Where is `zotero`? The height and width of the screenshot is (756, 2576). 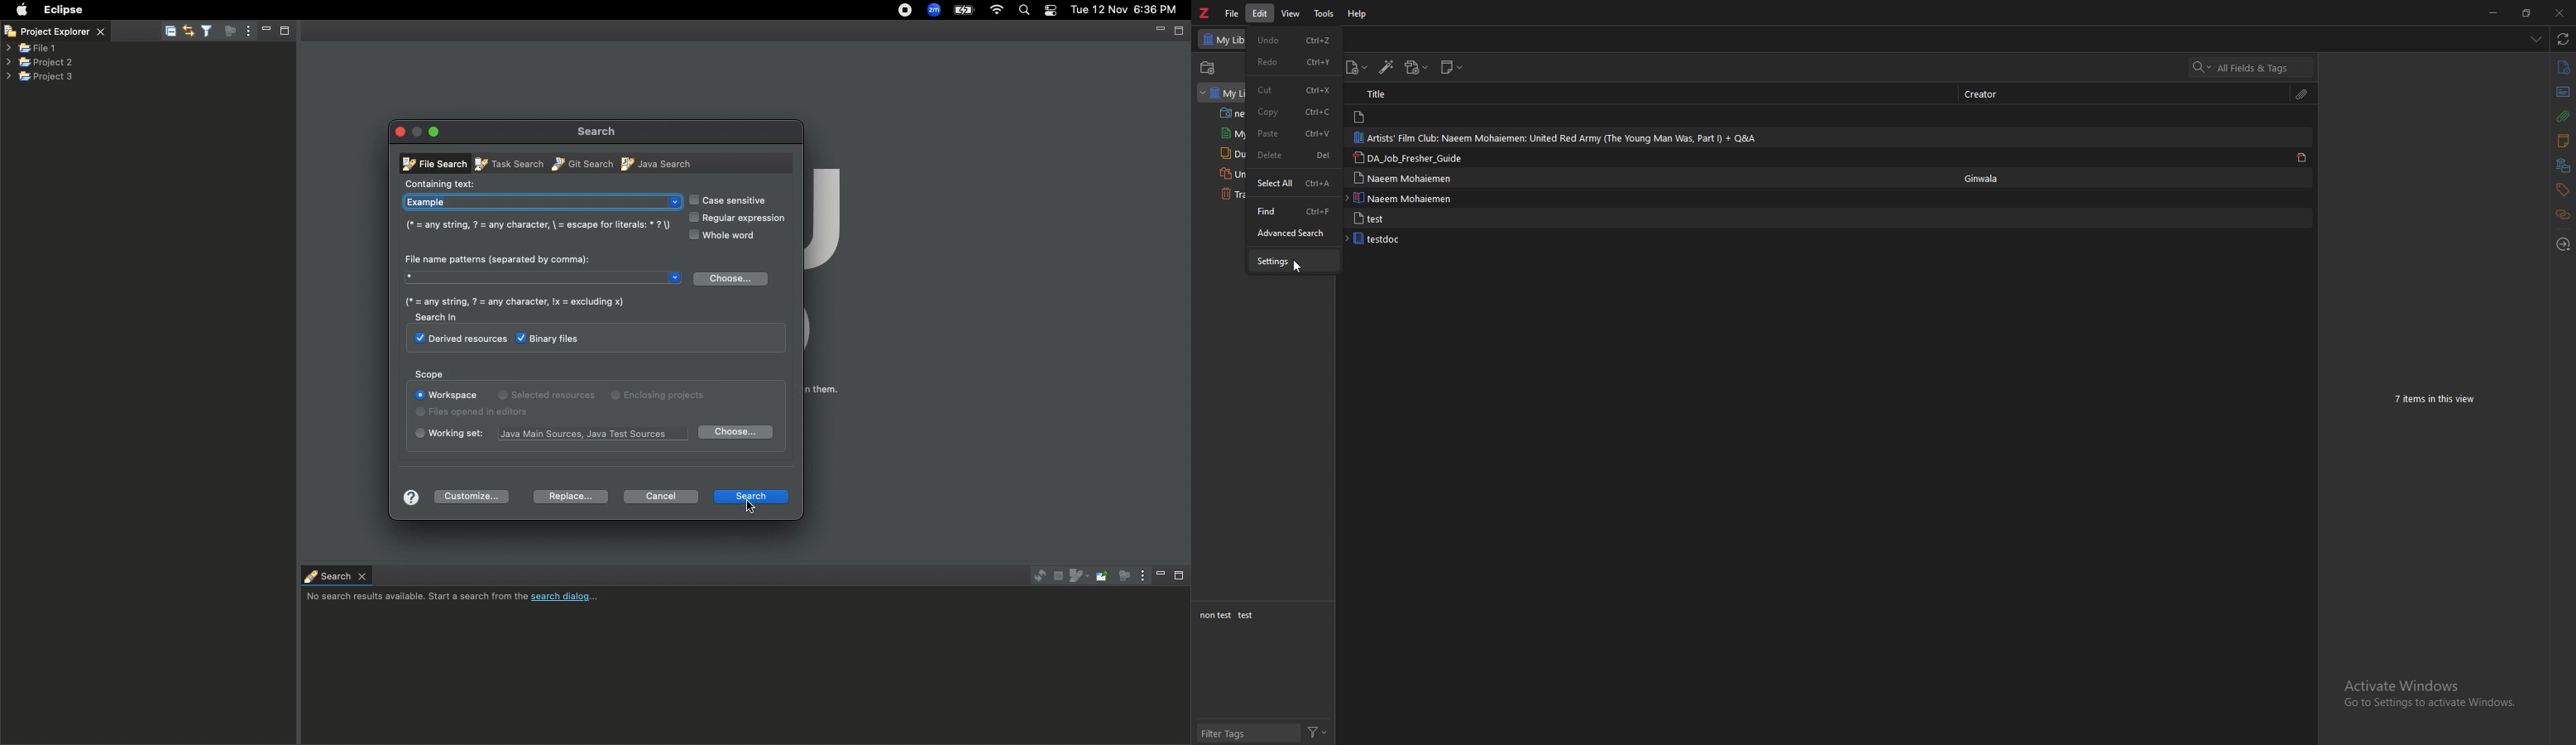
zotero is located at coordinates (1205, 13).